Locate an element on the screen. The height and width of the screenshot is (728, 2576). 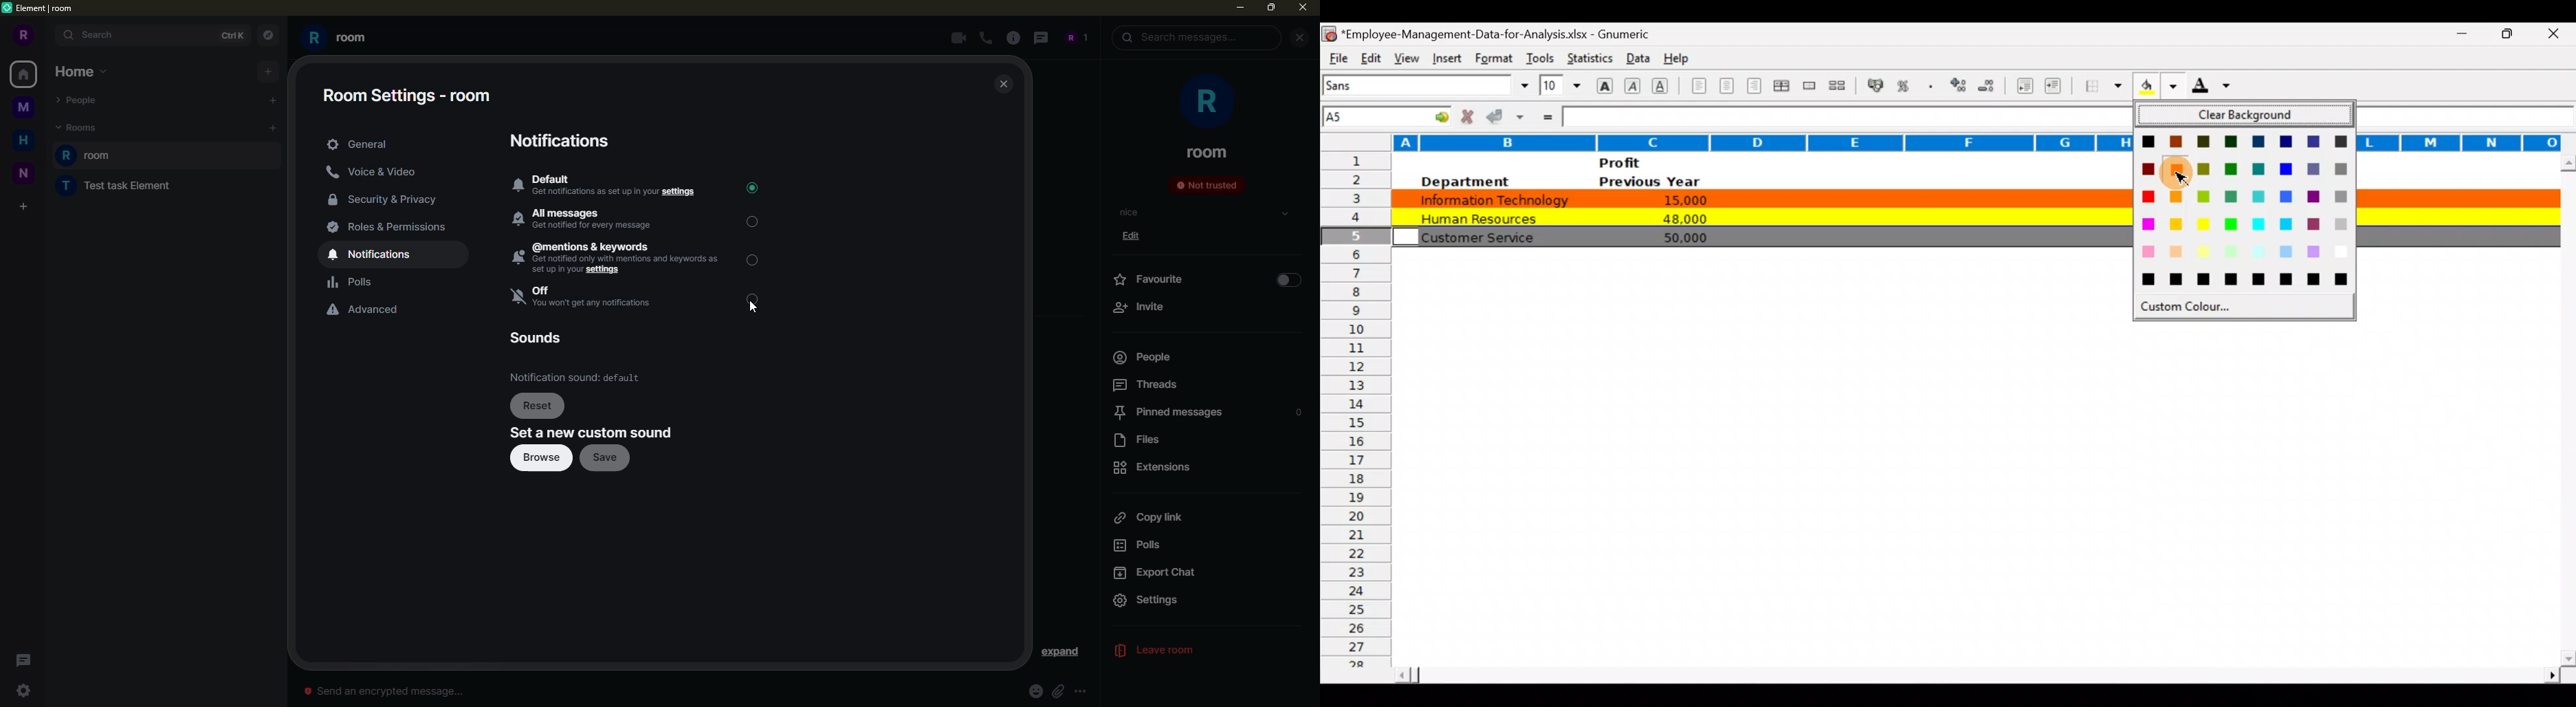
publish room is located at coordinates (666, 490).